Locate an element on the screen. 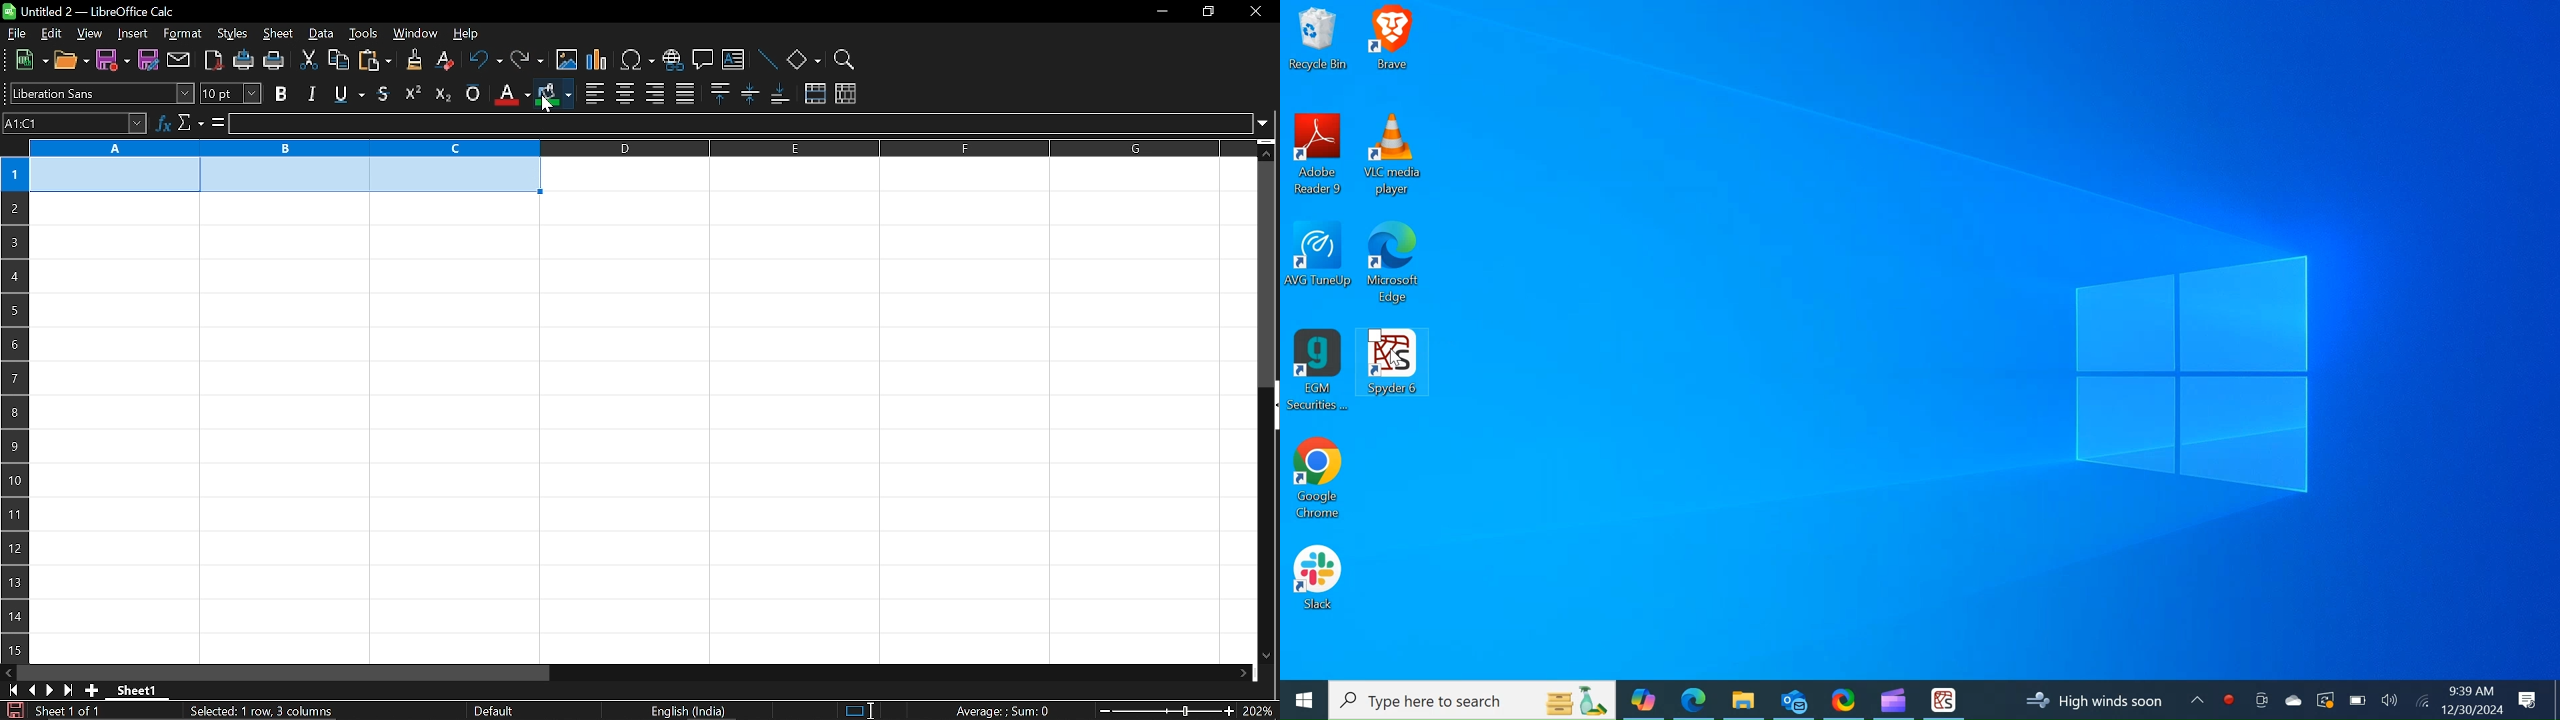 This screenshot has width=2576, height=728. 12/30/2024 is located at coordinates (2473, 709).